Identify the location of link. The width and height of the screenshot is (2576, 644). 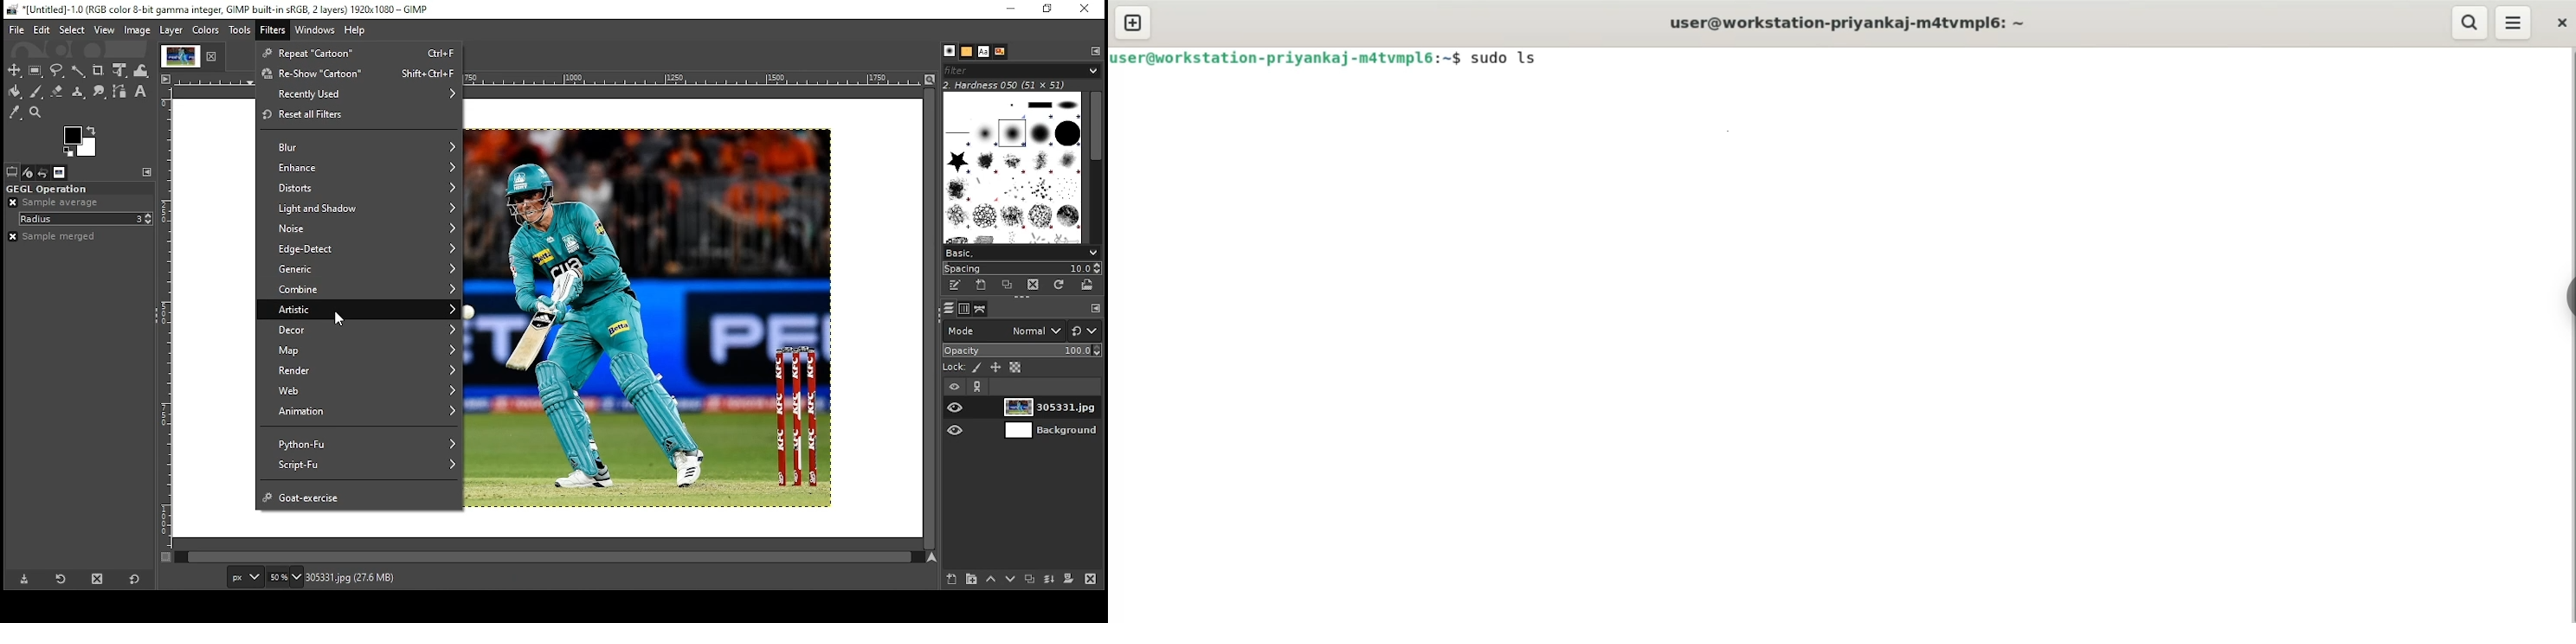
(979, 388).